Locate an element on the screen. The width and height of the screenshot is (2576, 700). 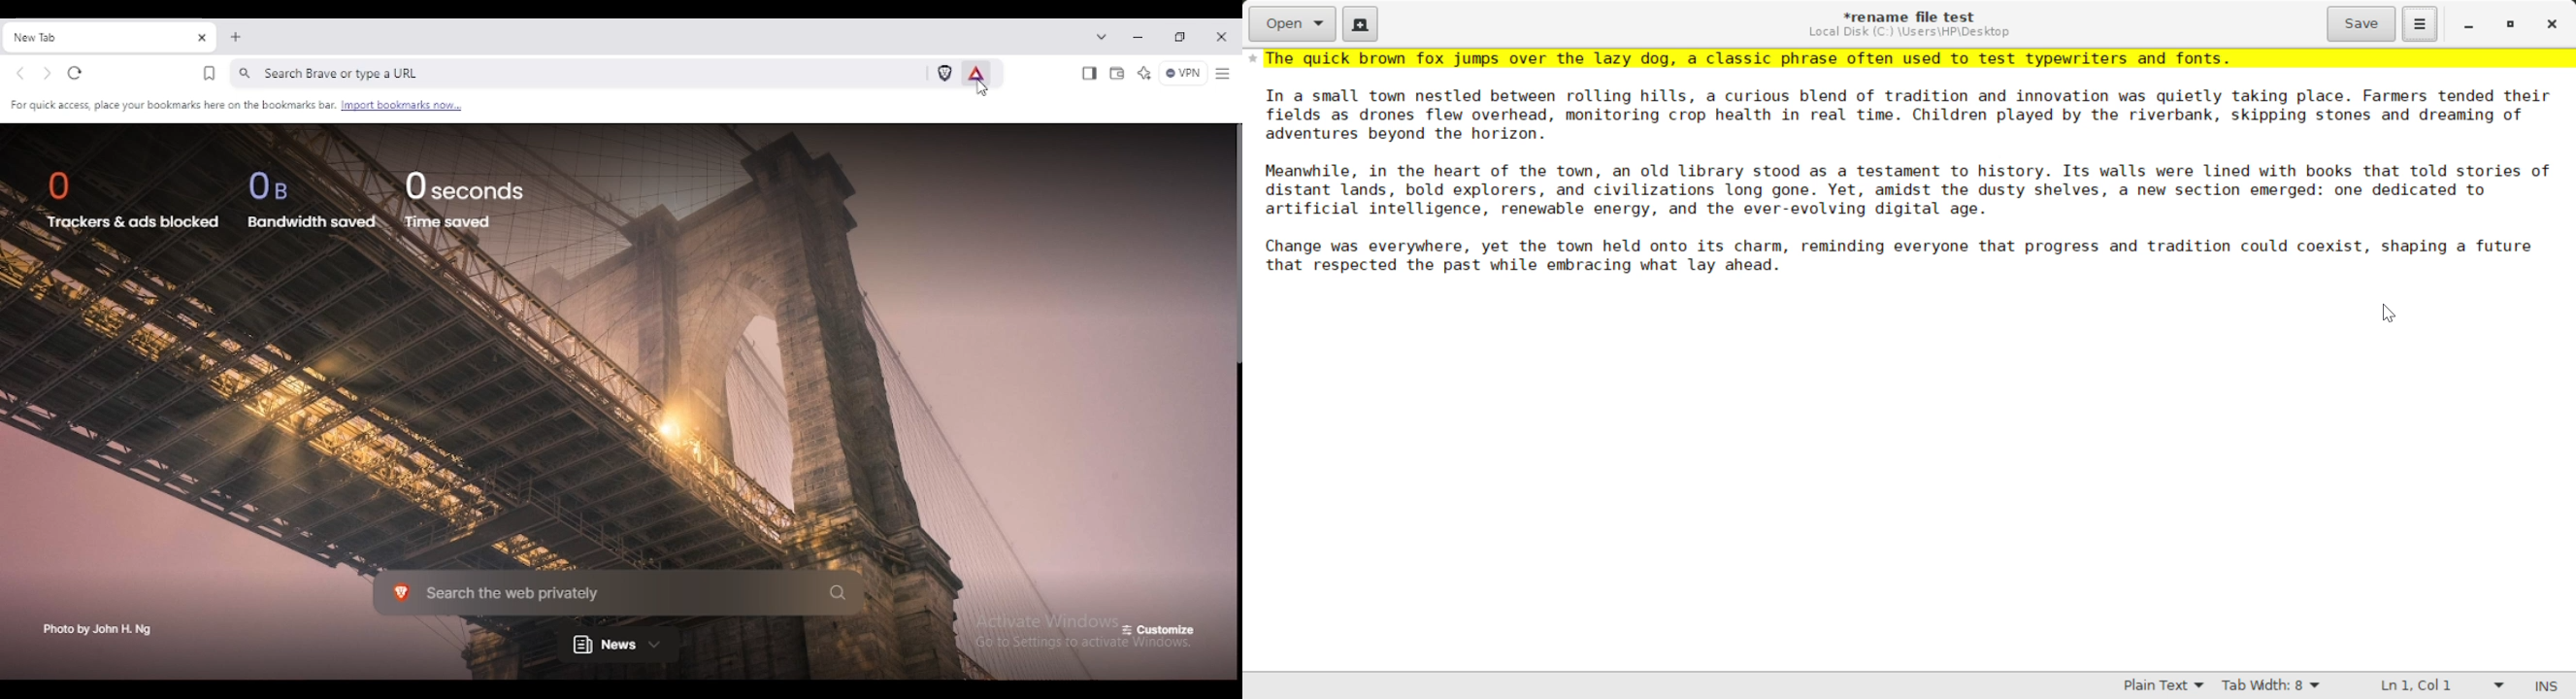
search tabs is located at coordinates (1102, 36).